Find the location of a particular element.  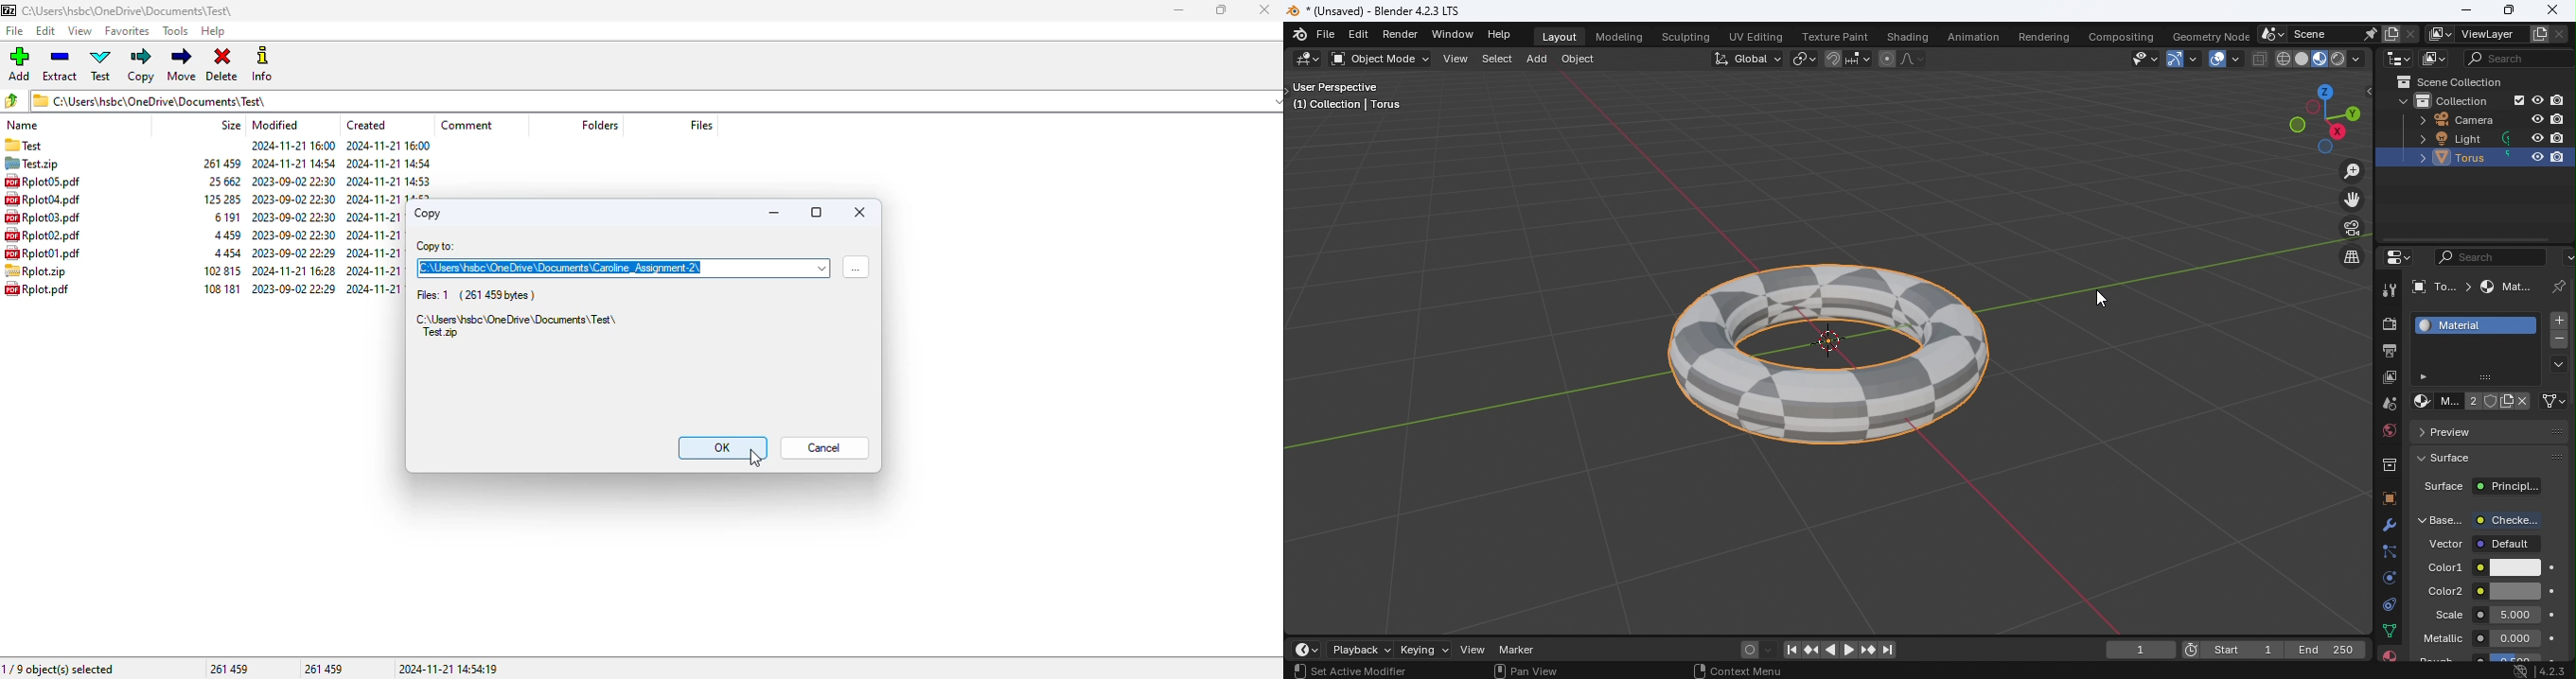

comment is located at coordinates (467, 125).